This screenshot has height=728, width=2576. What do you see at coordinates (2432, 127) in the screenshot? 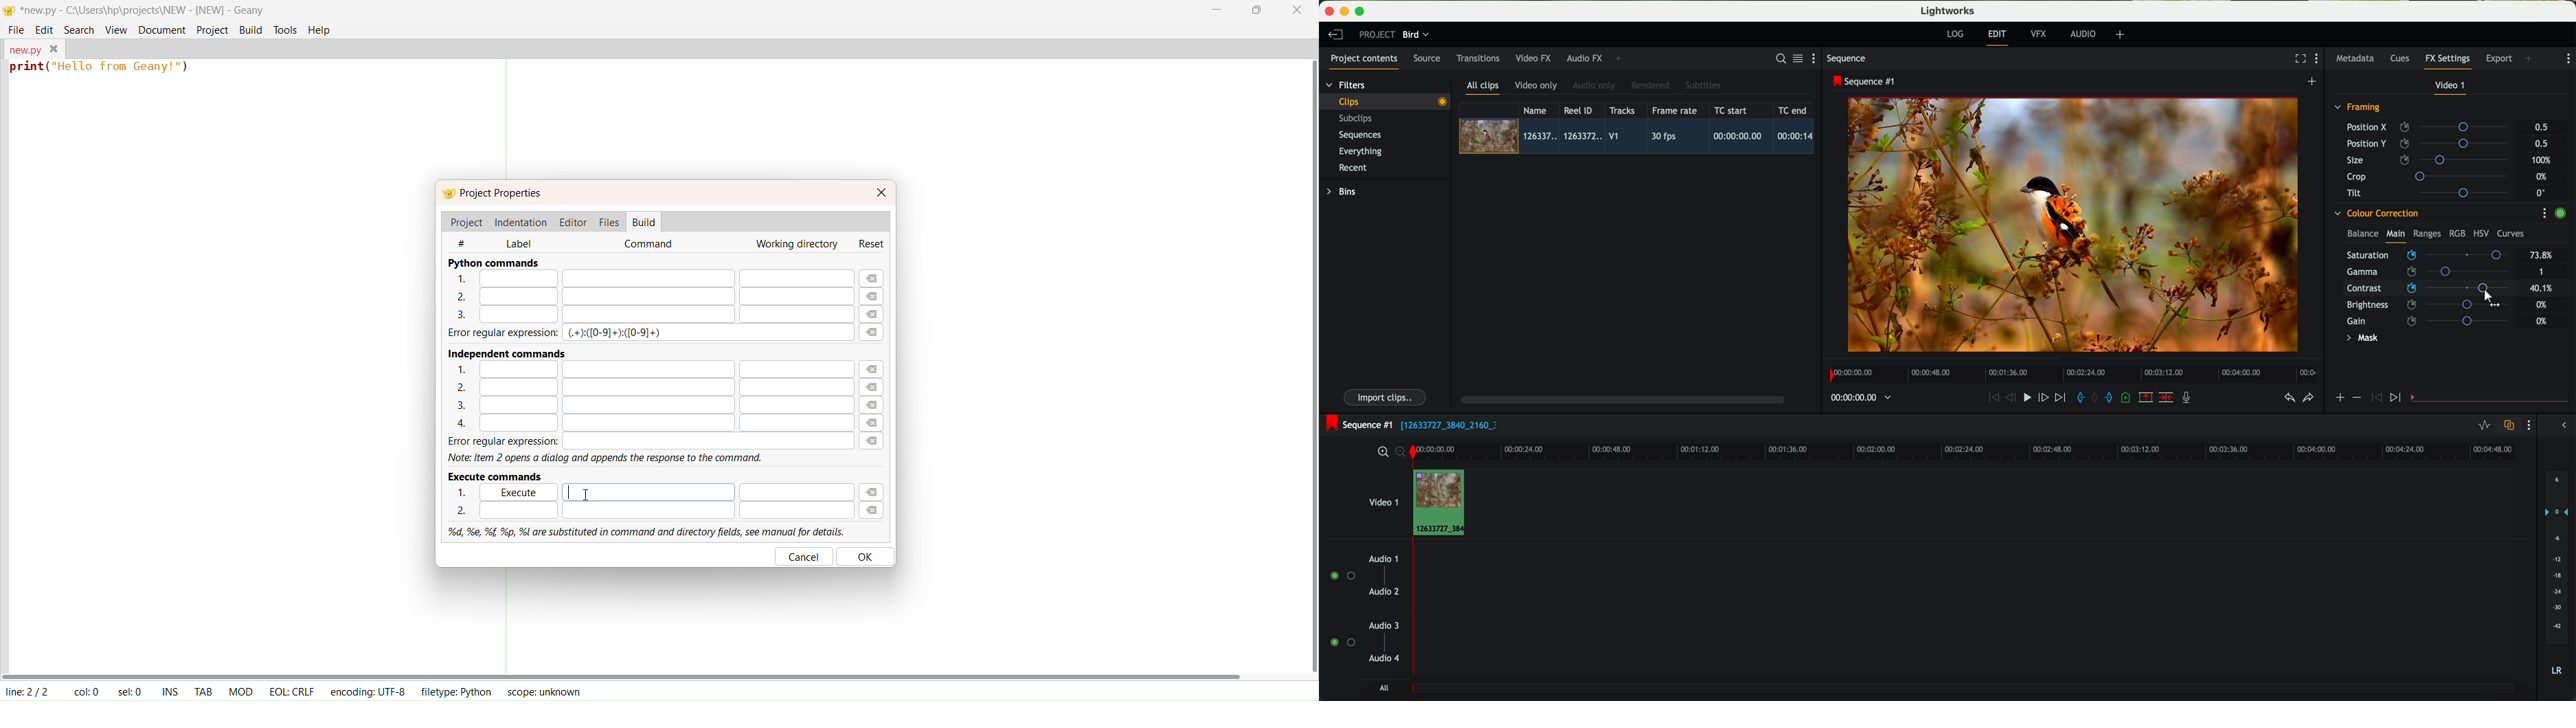
I see `position X` at bounding box center [2432, 127].